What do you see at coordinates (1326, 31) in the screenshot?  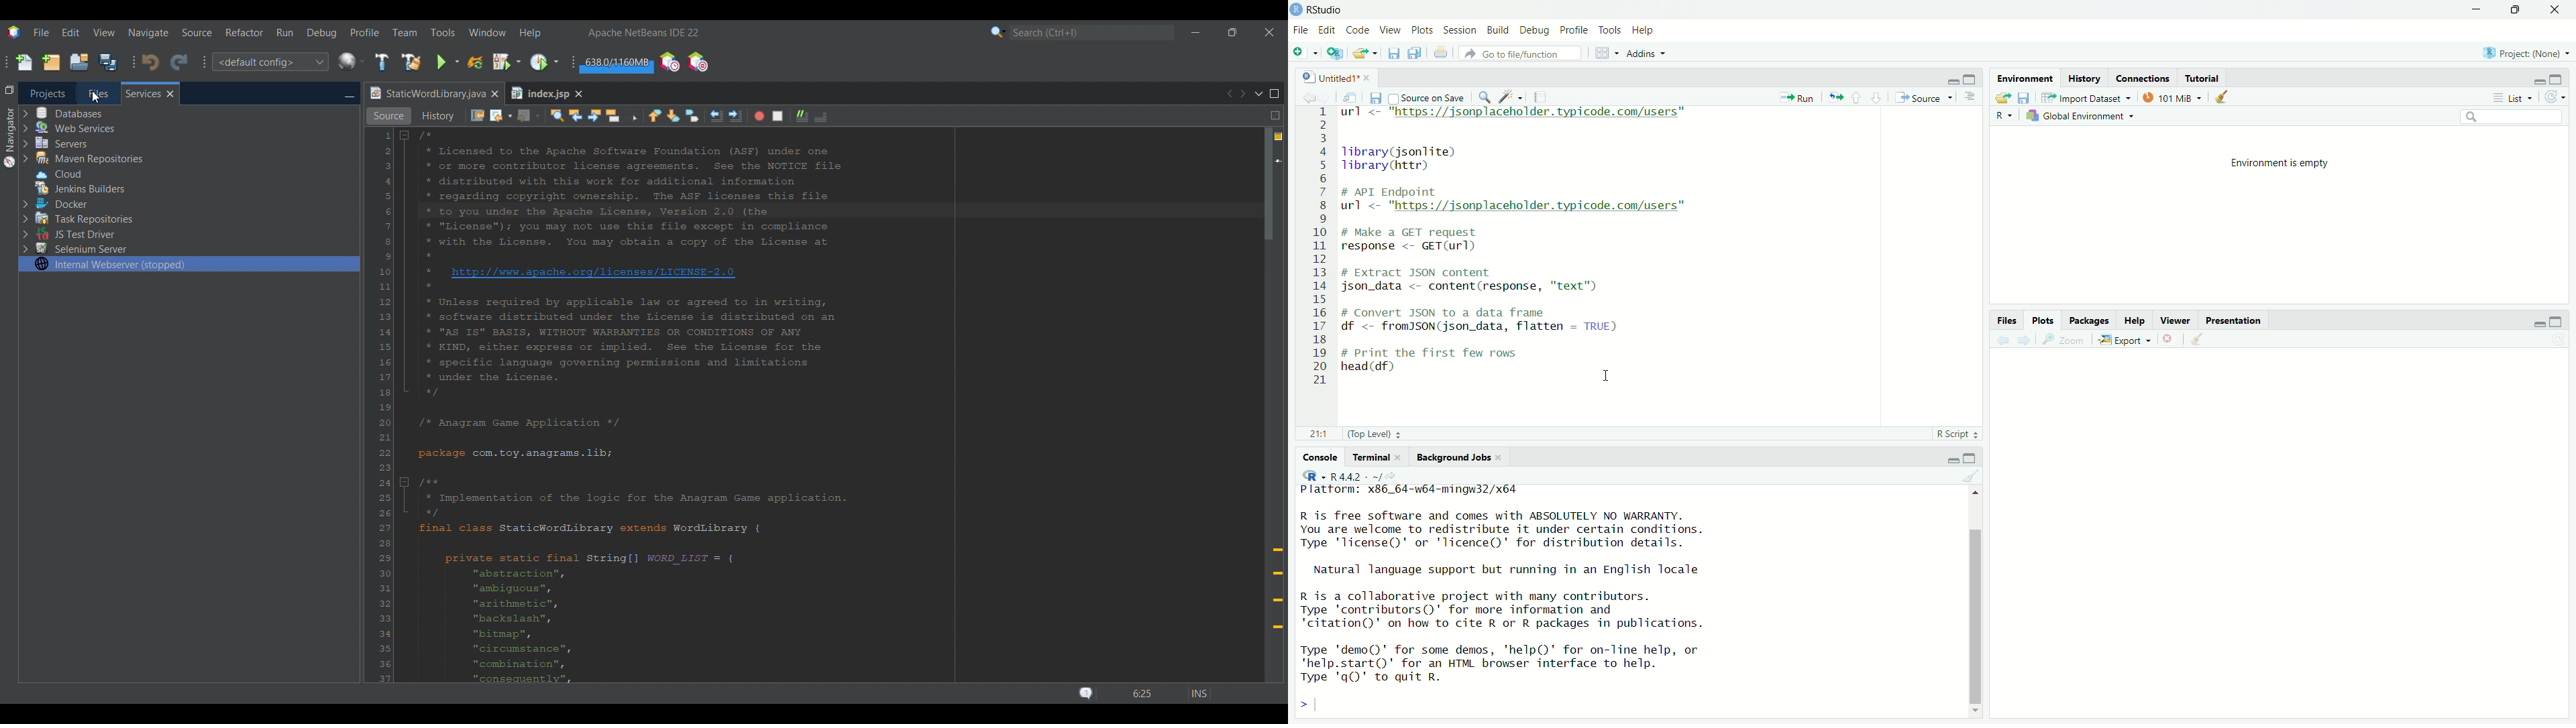 I see `Edit` at bounding box center [1326, 31].